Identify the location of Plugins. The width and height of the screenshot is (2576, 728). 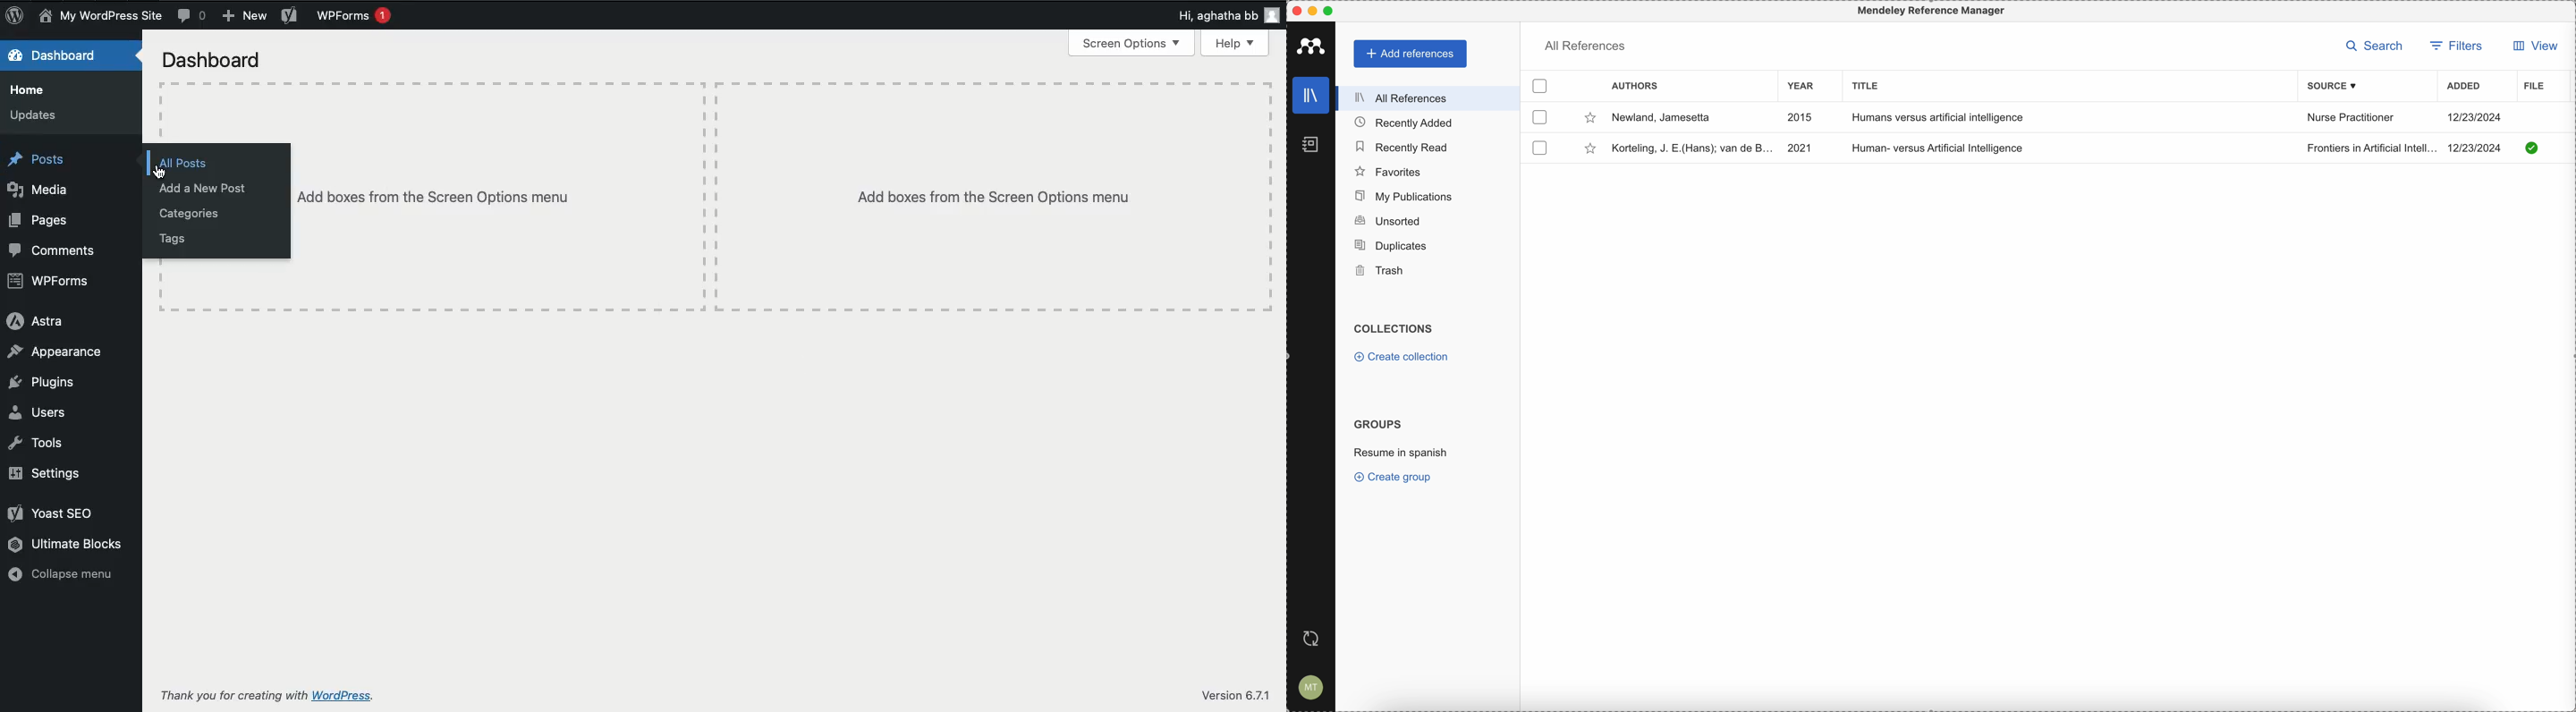
(47, 382).